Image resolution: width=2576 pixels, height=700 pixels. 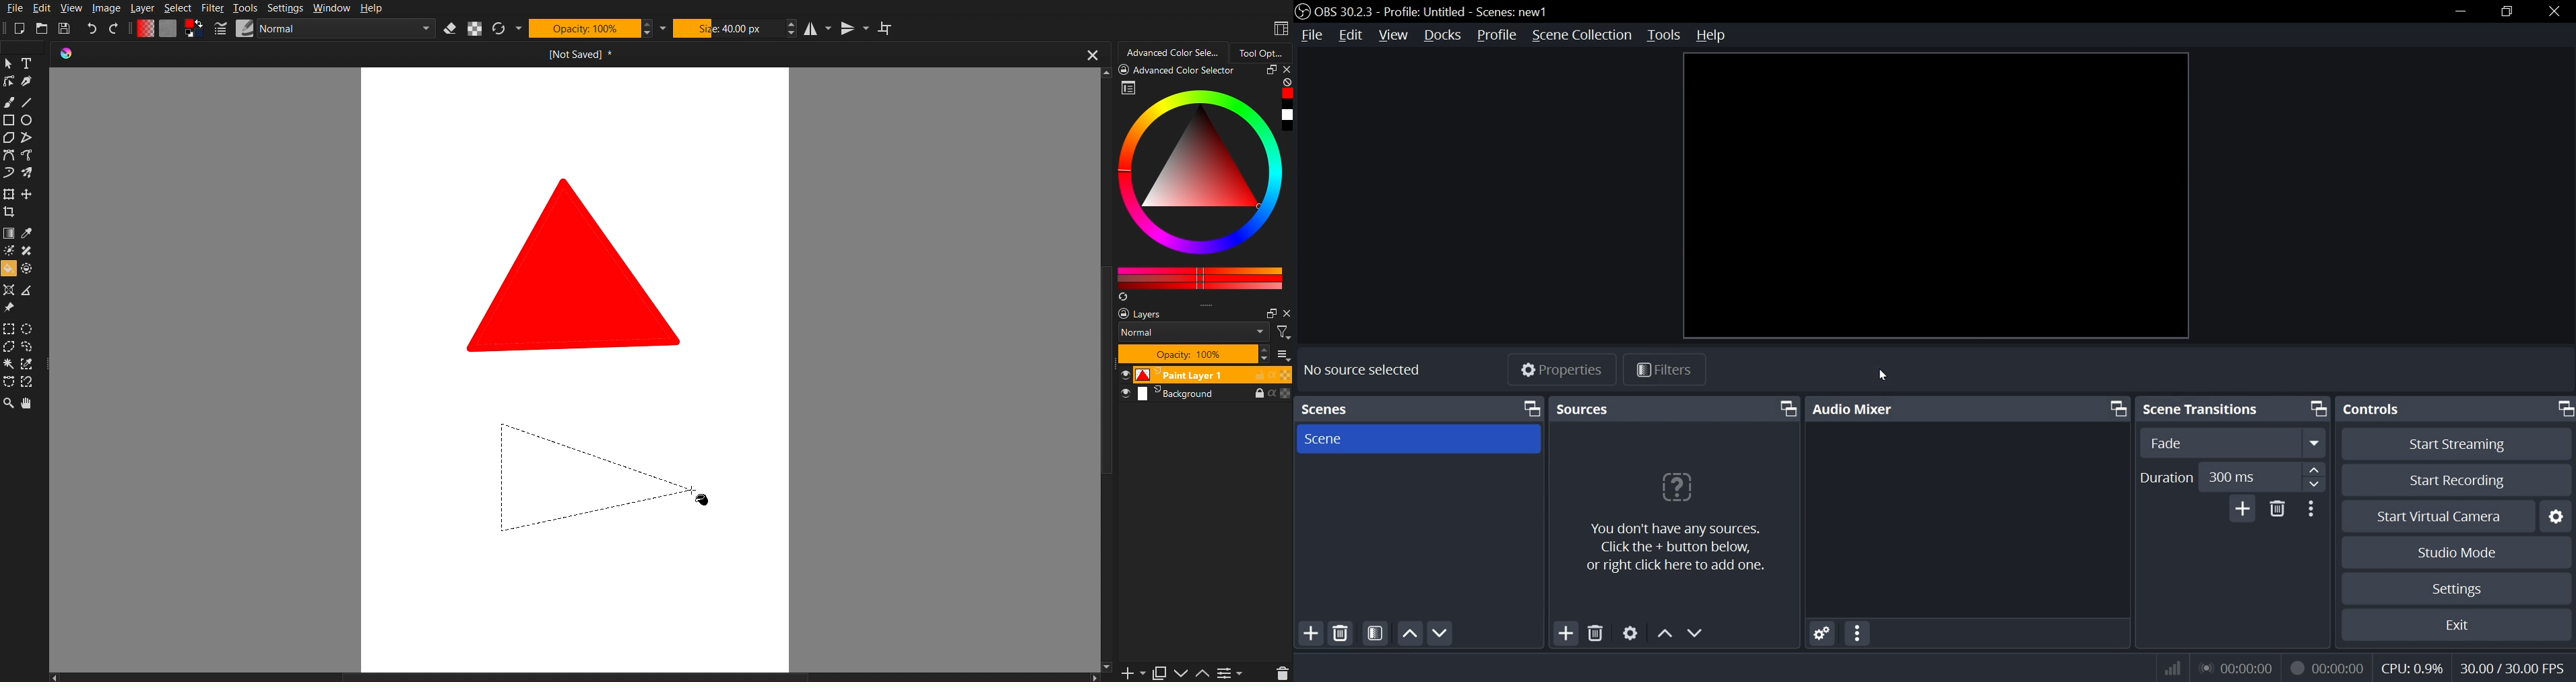 What do you see at coordinates (170, 29) in the screenshot?
I see `Color Settings` at bounding box center [170, 29].